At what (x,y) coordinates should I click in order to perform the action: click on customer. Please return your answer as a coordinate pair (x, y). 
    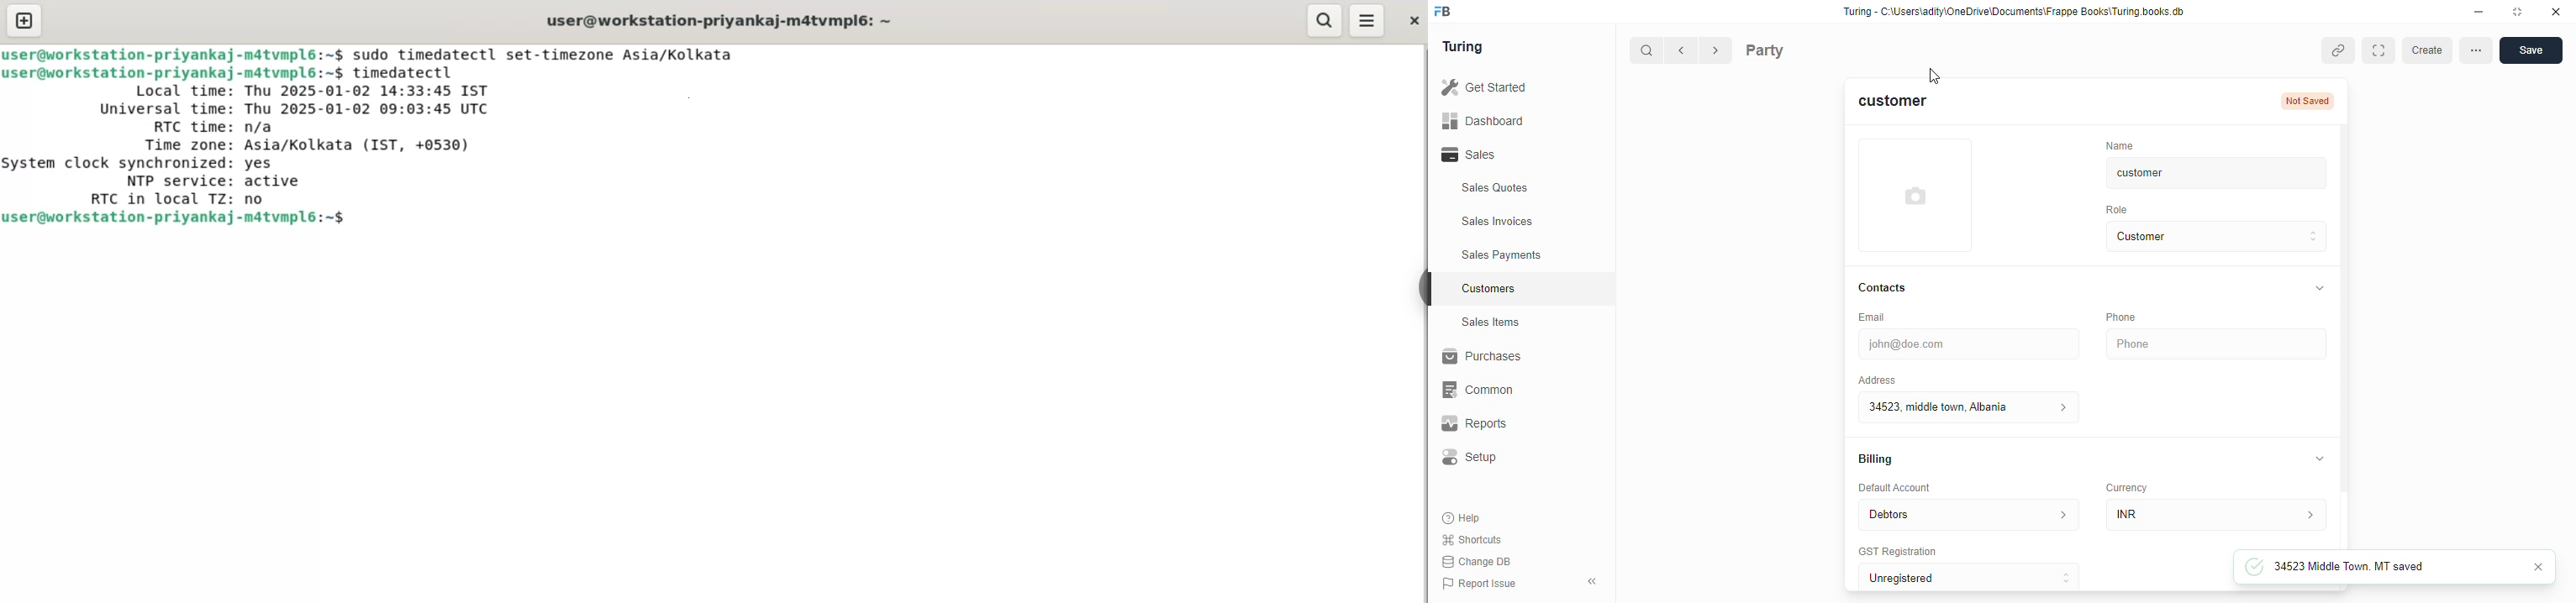
    Looking at the image, I should click on (1903, 105).